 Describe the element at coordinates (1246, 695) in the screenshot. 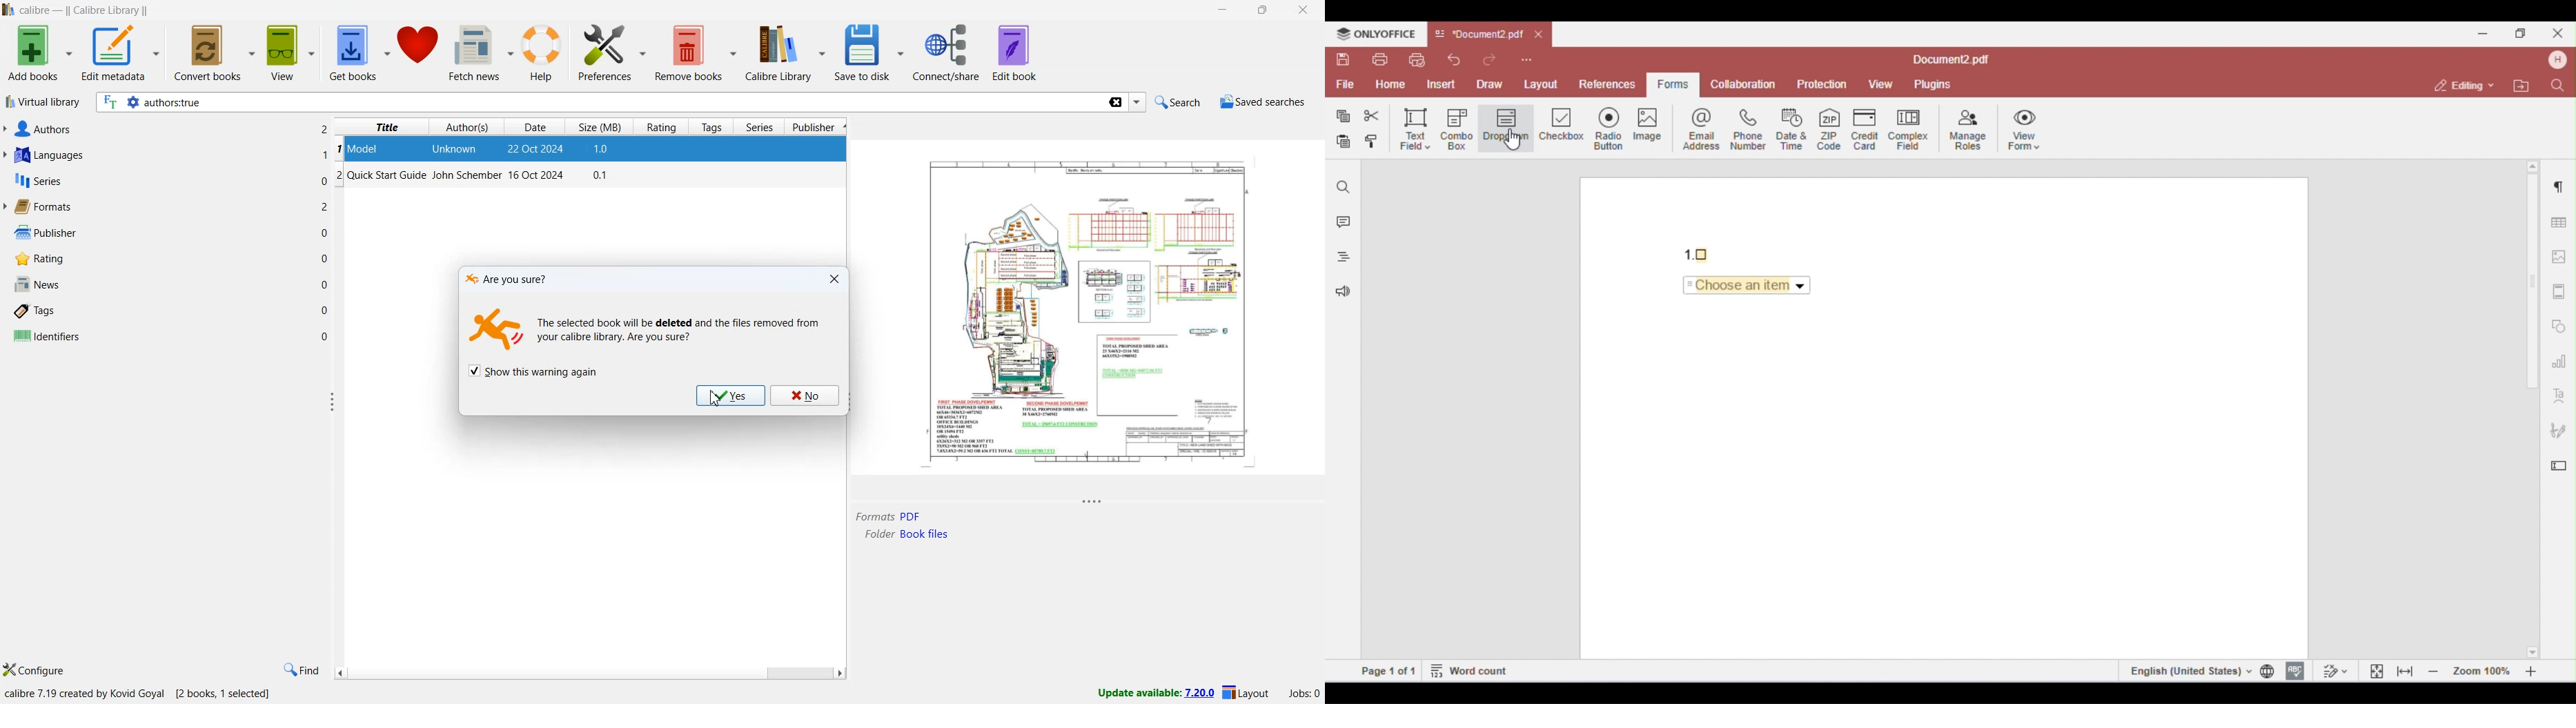

I see `change layout` at that location.